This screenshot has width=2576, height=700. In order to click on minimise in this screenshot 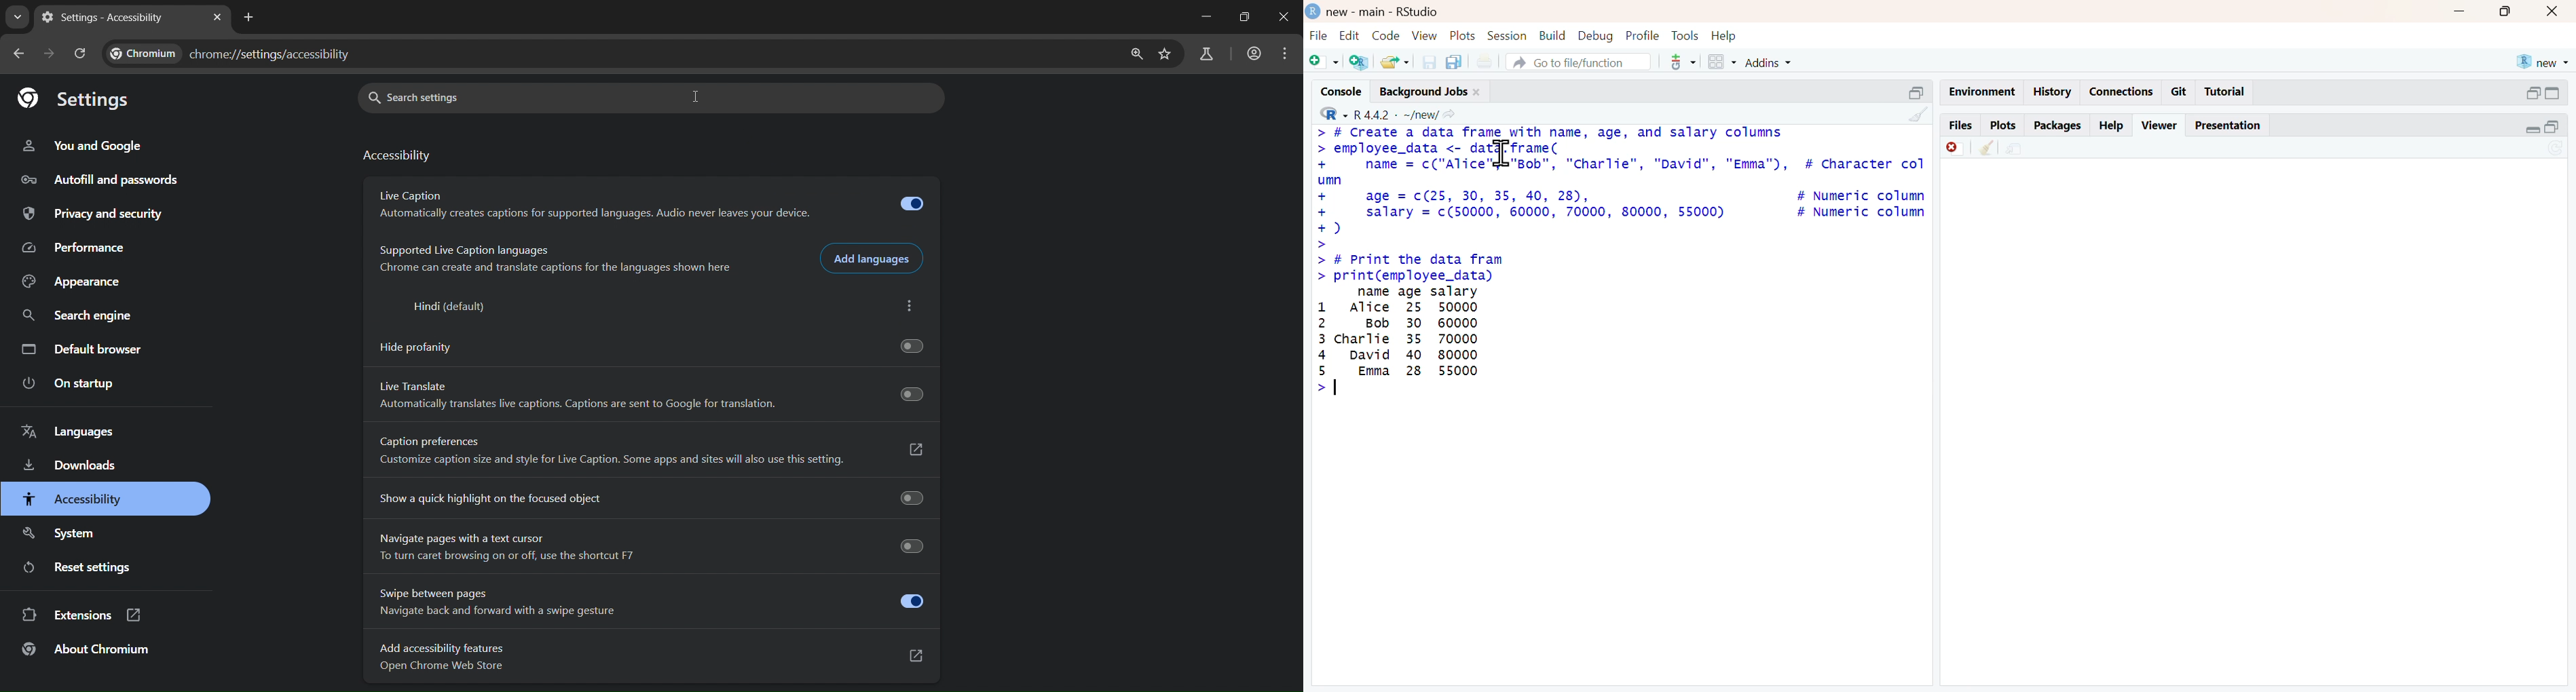, I will do `click(2541, 127)`.